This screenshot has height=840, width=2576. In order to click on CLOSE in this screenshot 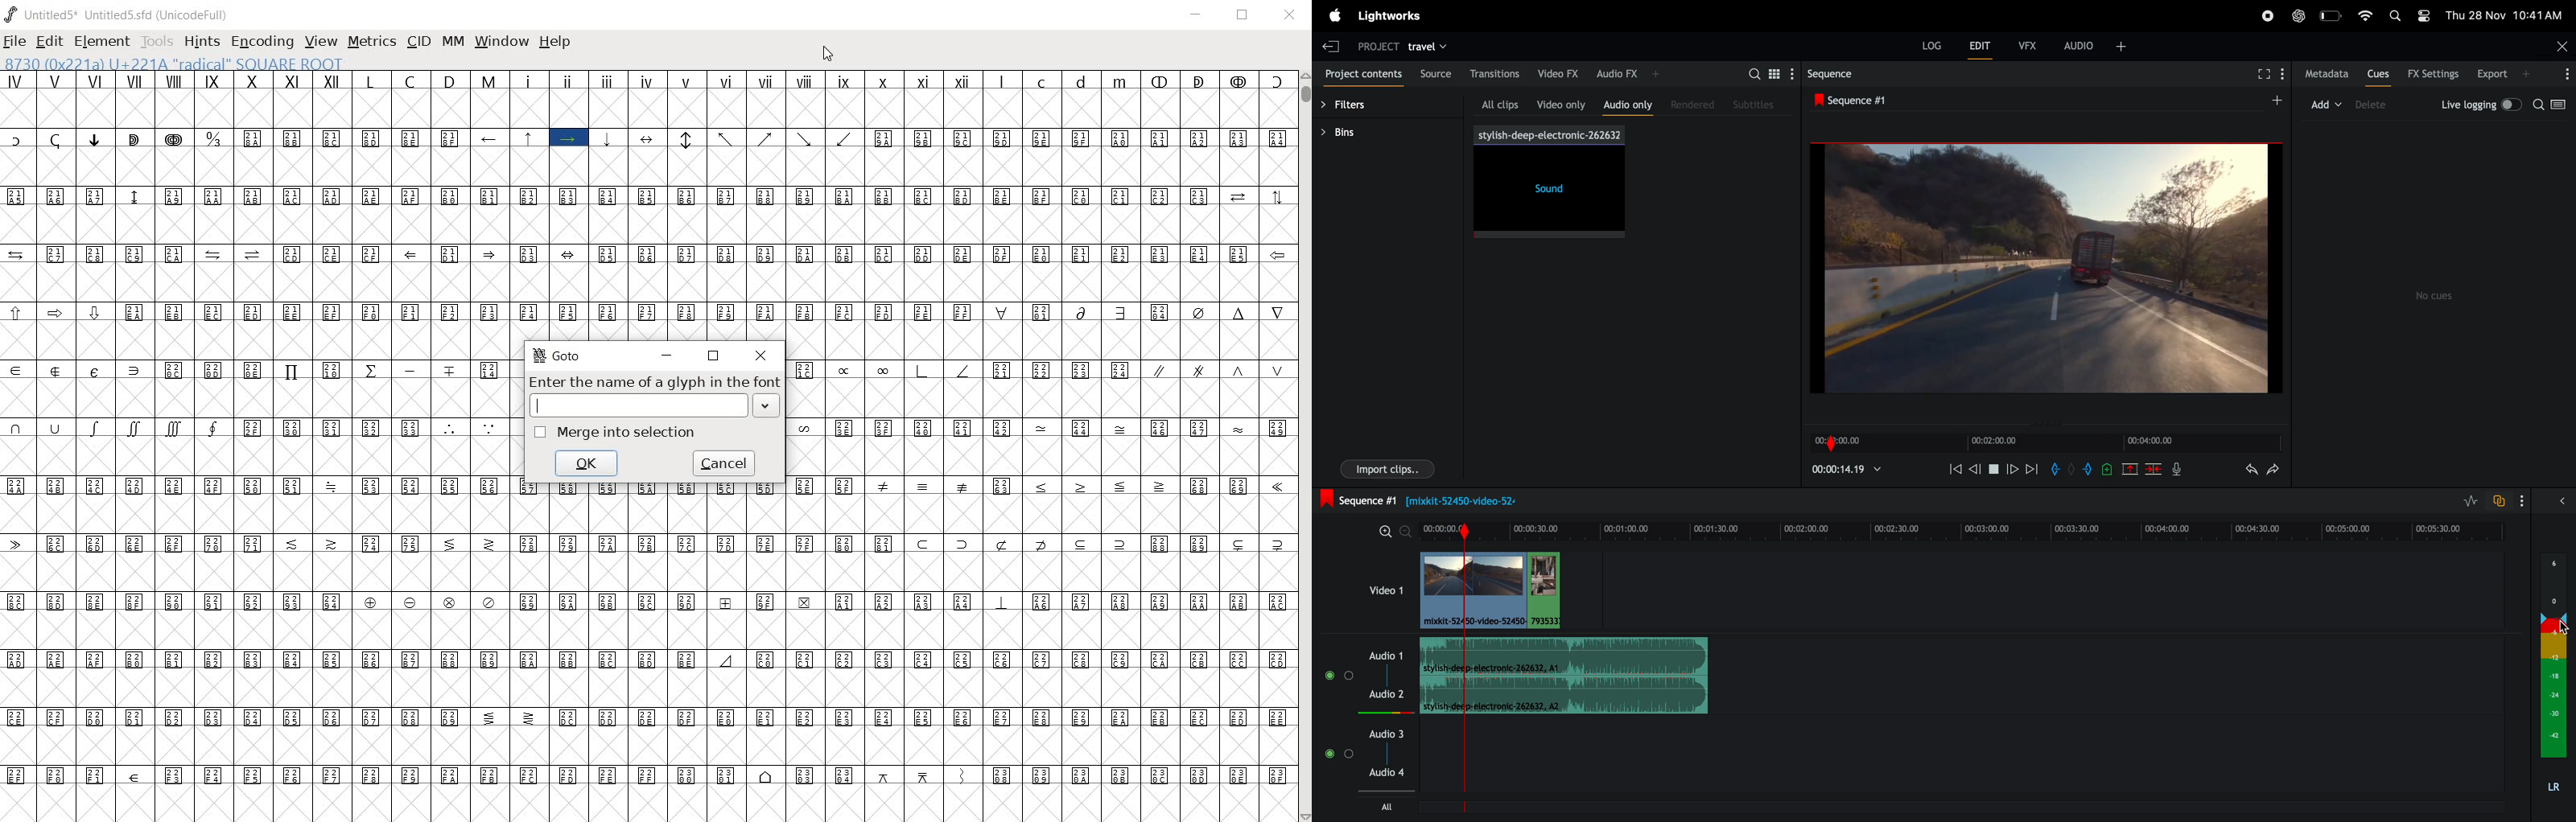, I will do `click(760, 356)`.